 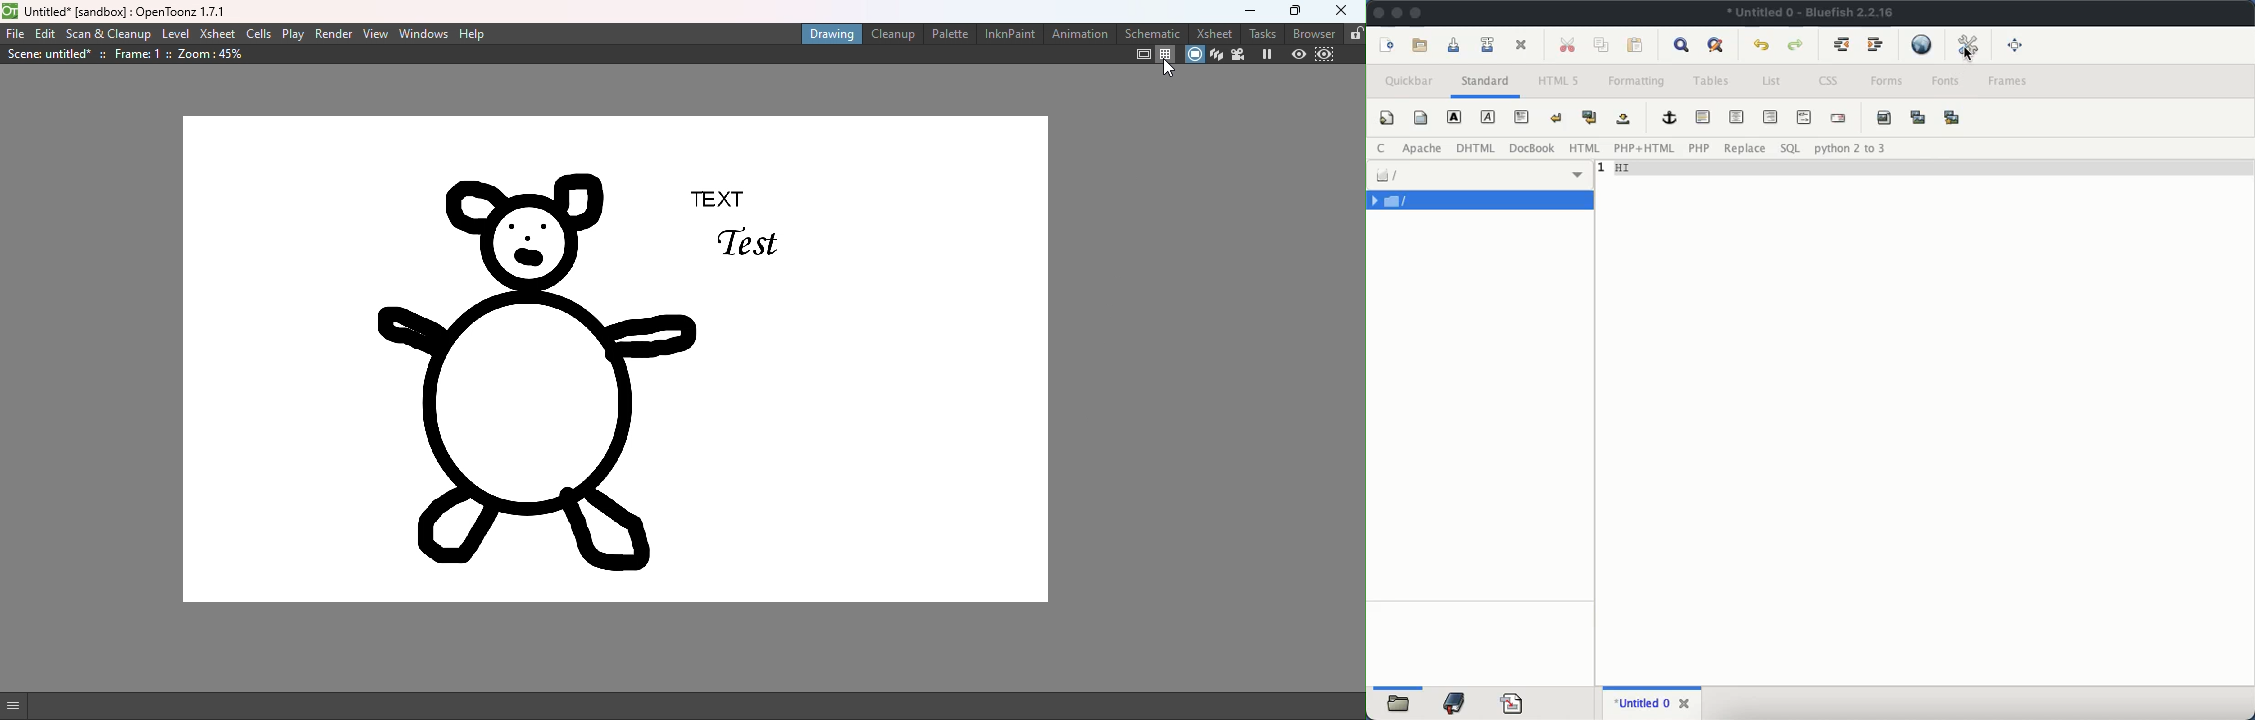 What do you see at coordinates (1166, 53) in the screenshot?
I see `Field guide` at bounding box center [1166, 53].